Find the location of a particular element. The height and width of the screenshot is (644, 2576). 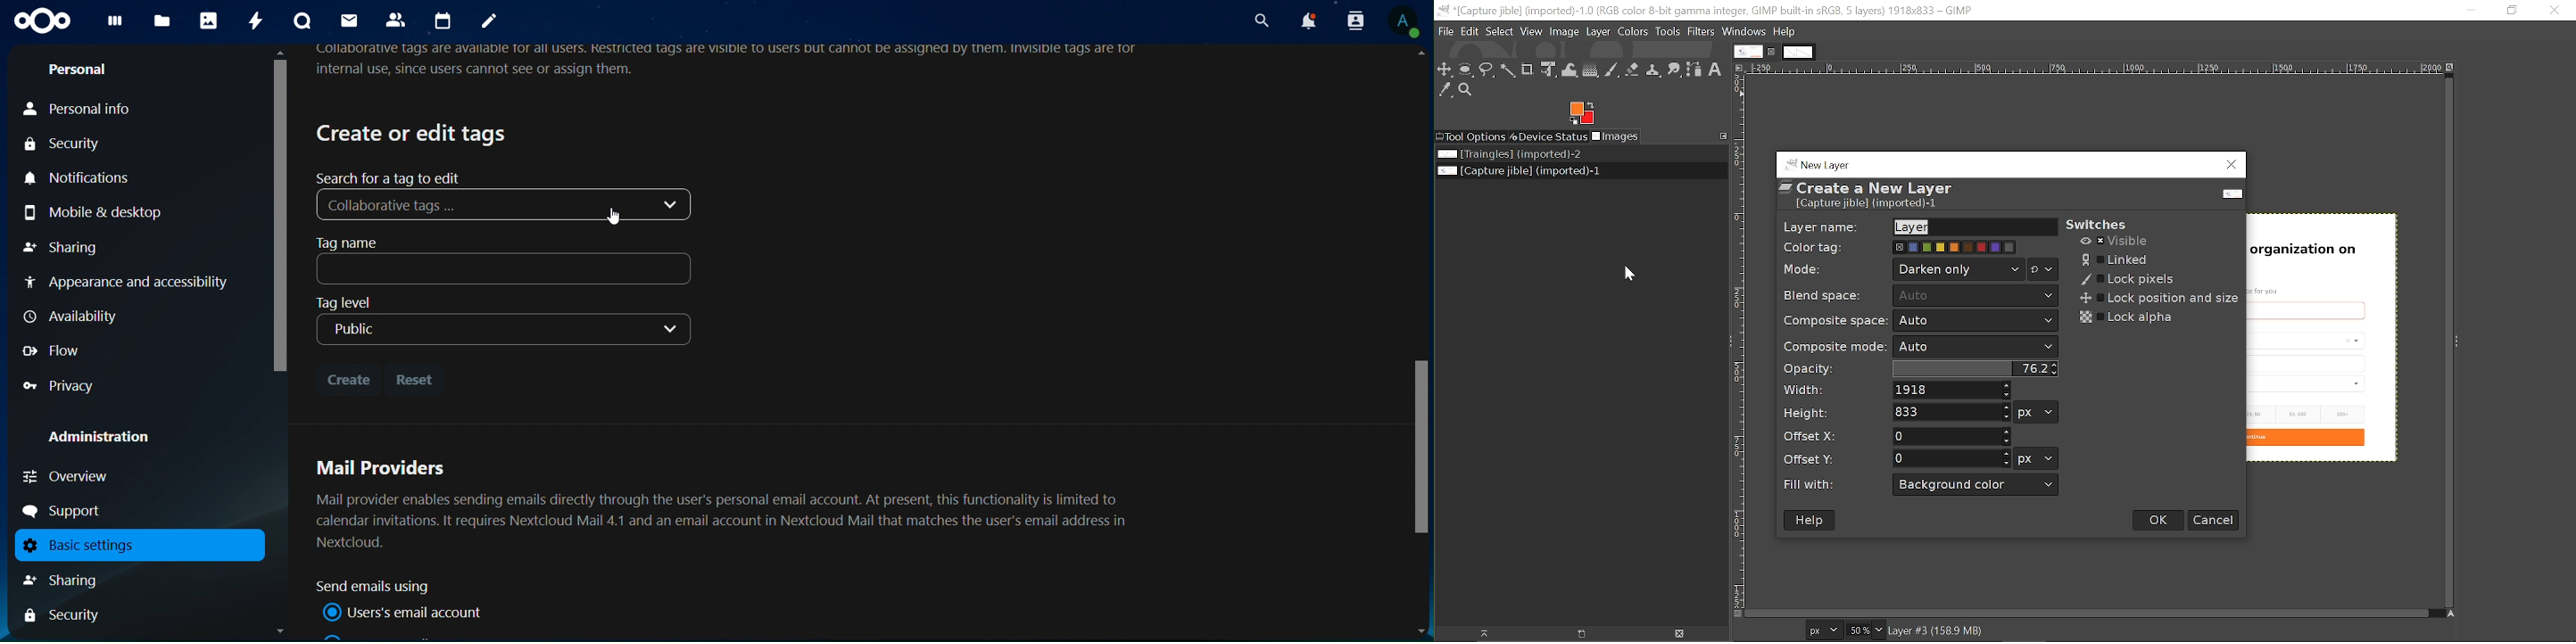

sharing is located at coordinates (64, 246).